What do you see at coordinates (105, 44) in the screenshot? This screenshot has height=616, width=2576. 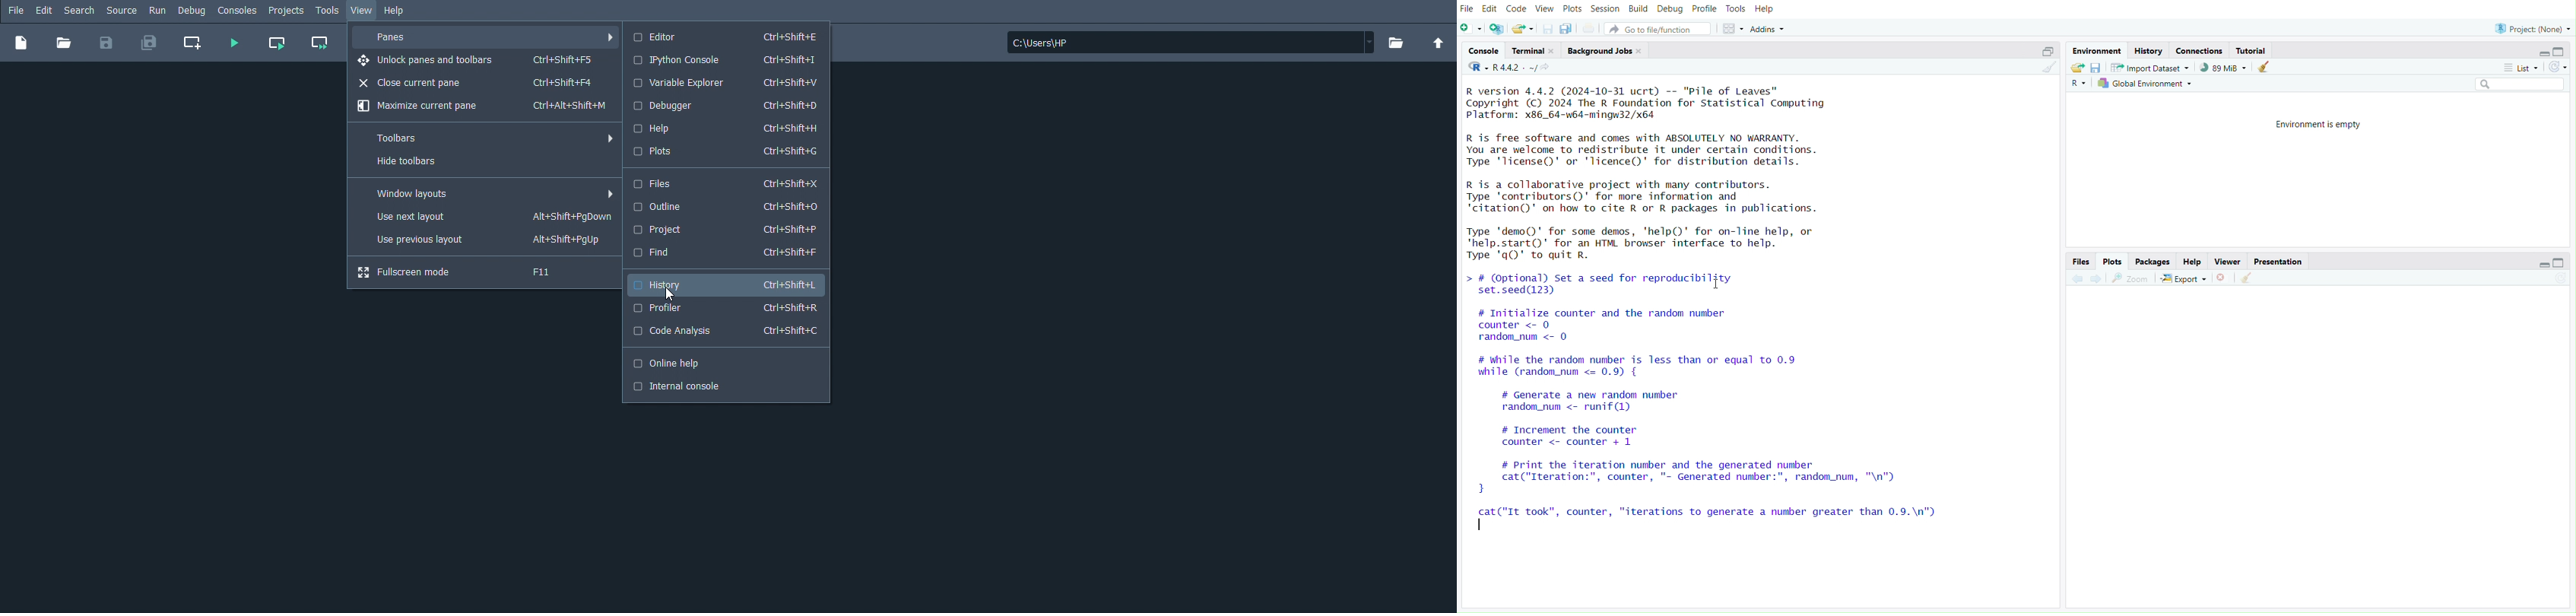 I see `Save file` at bounding box center [105, 44].